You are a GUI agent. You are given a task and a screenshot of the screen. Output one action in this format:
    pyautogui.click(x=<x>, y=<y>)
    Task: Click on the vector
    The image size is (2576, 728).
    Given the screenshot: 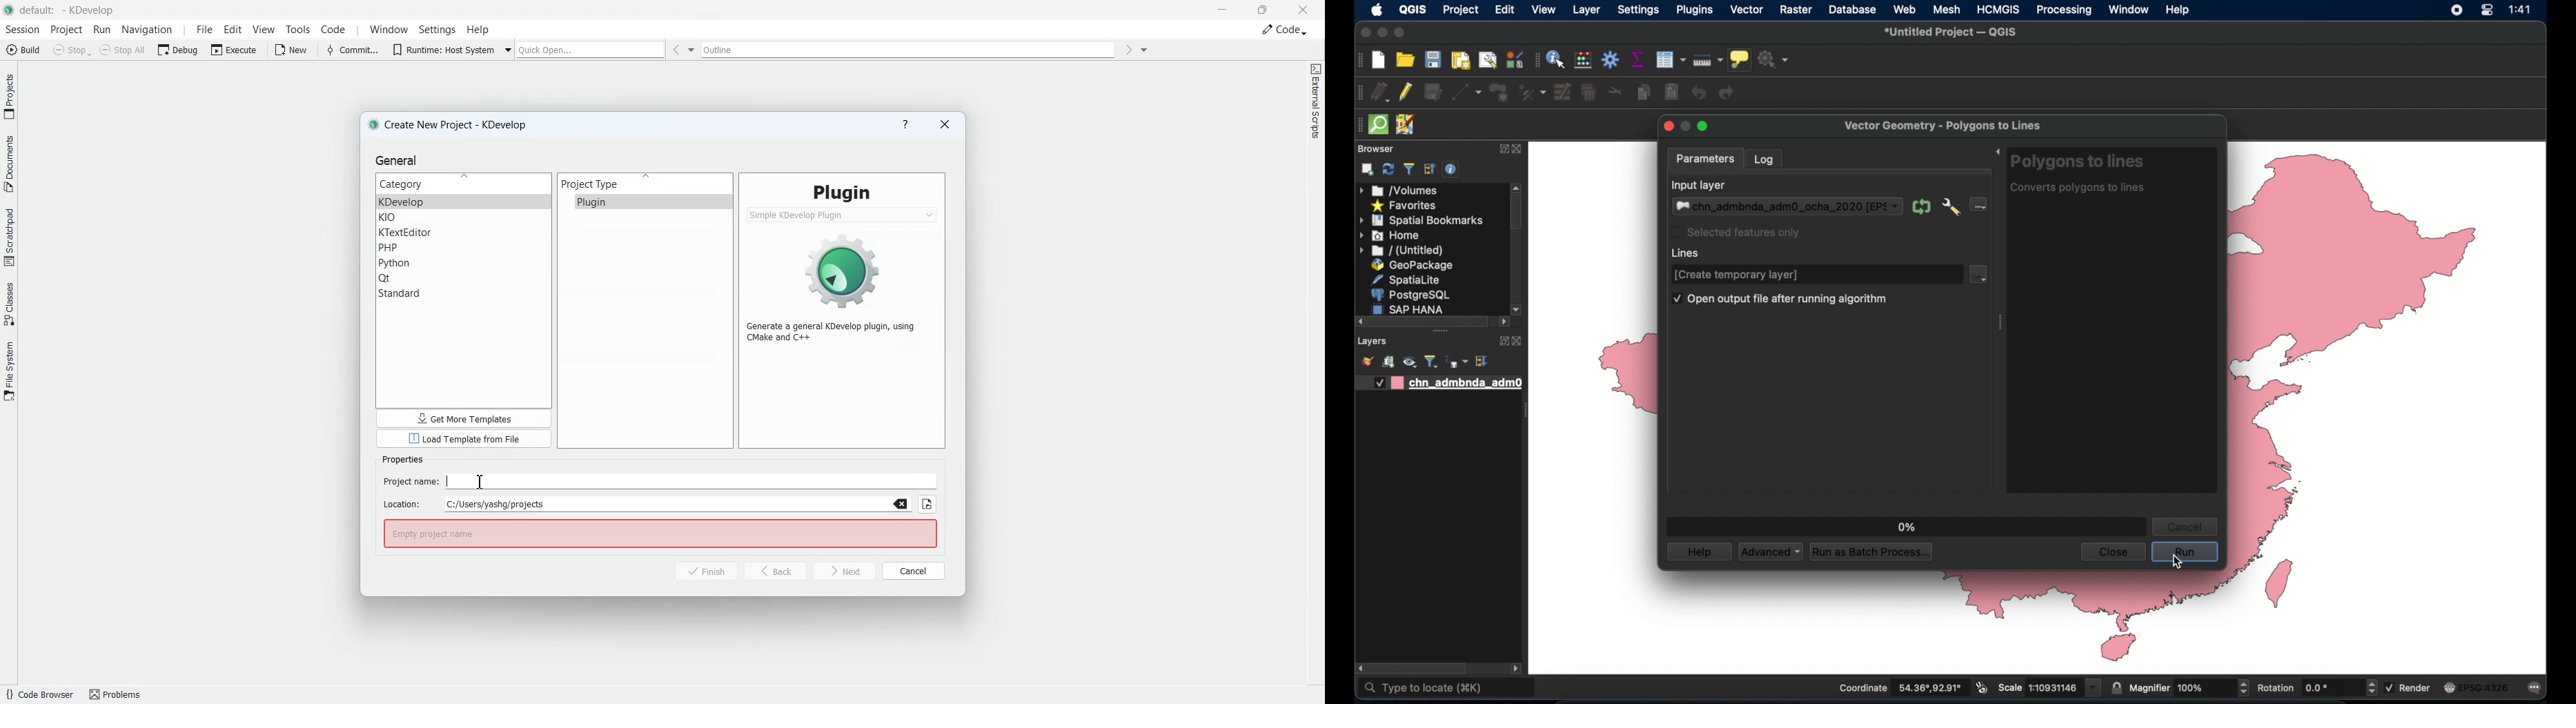 What is the action you would take?
    pyautogui.click(x=1747, y=10)
    